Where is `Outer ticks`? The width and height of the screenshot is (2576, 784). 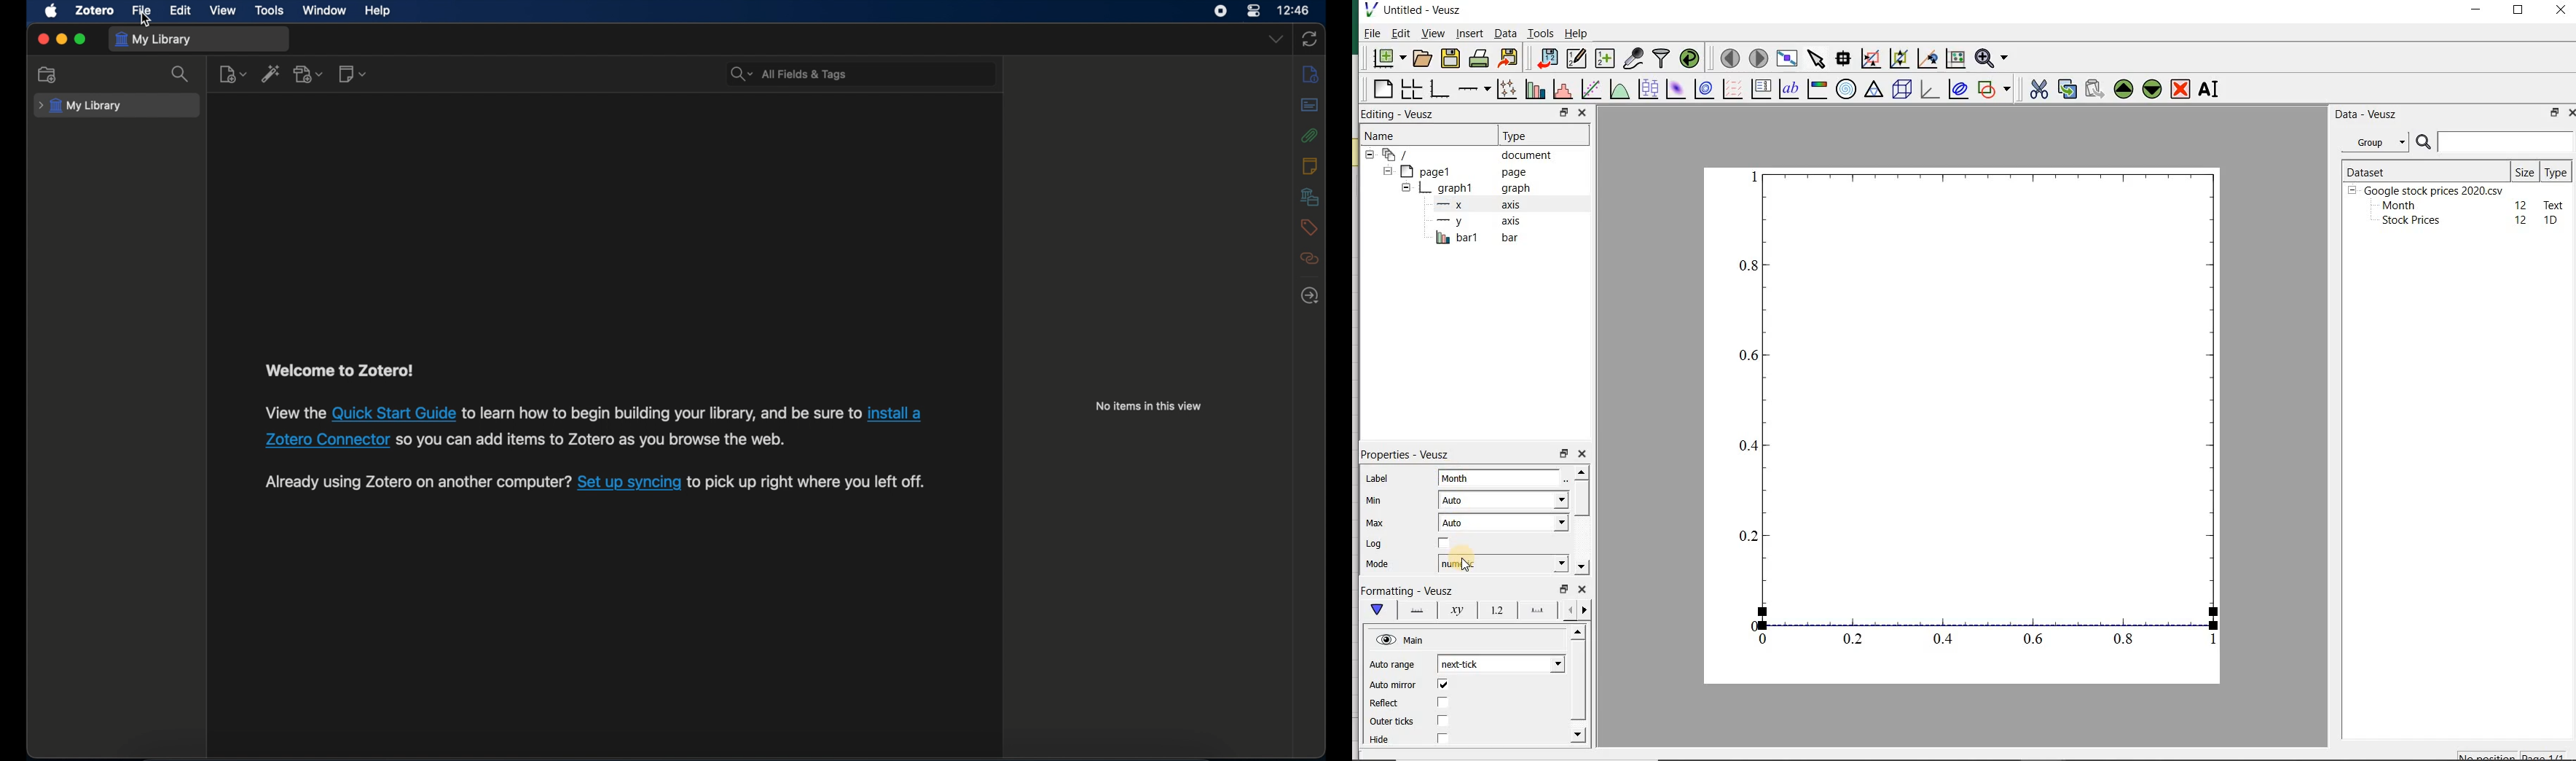 Outer ticks is located at coordinates (1391, 722).